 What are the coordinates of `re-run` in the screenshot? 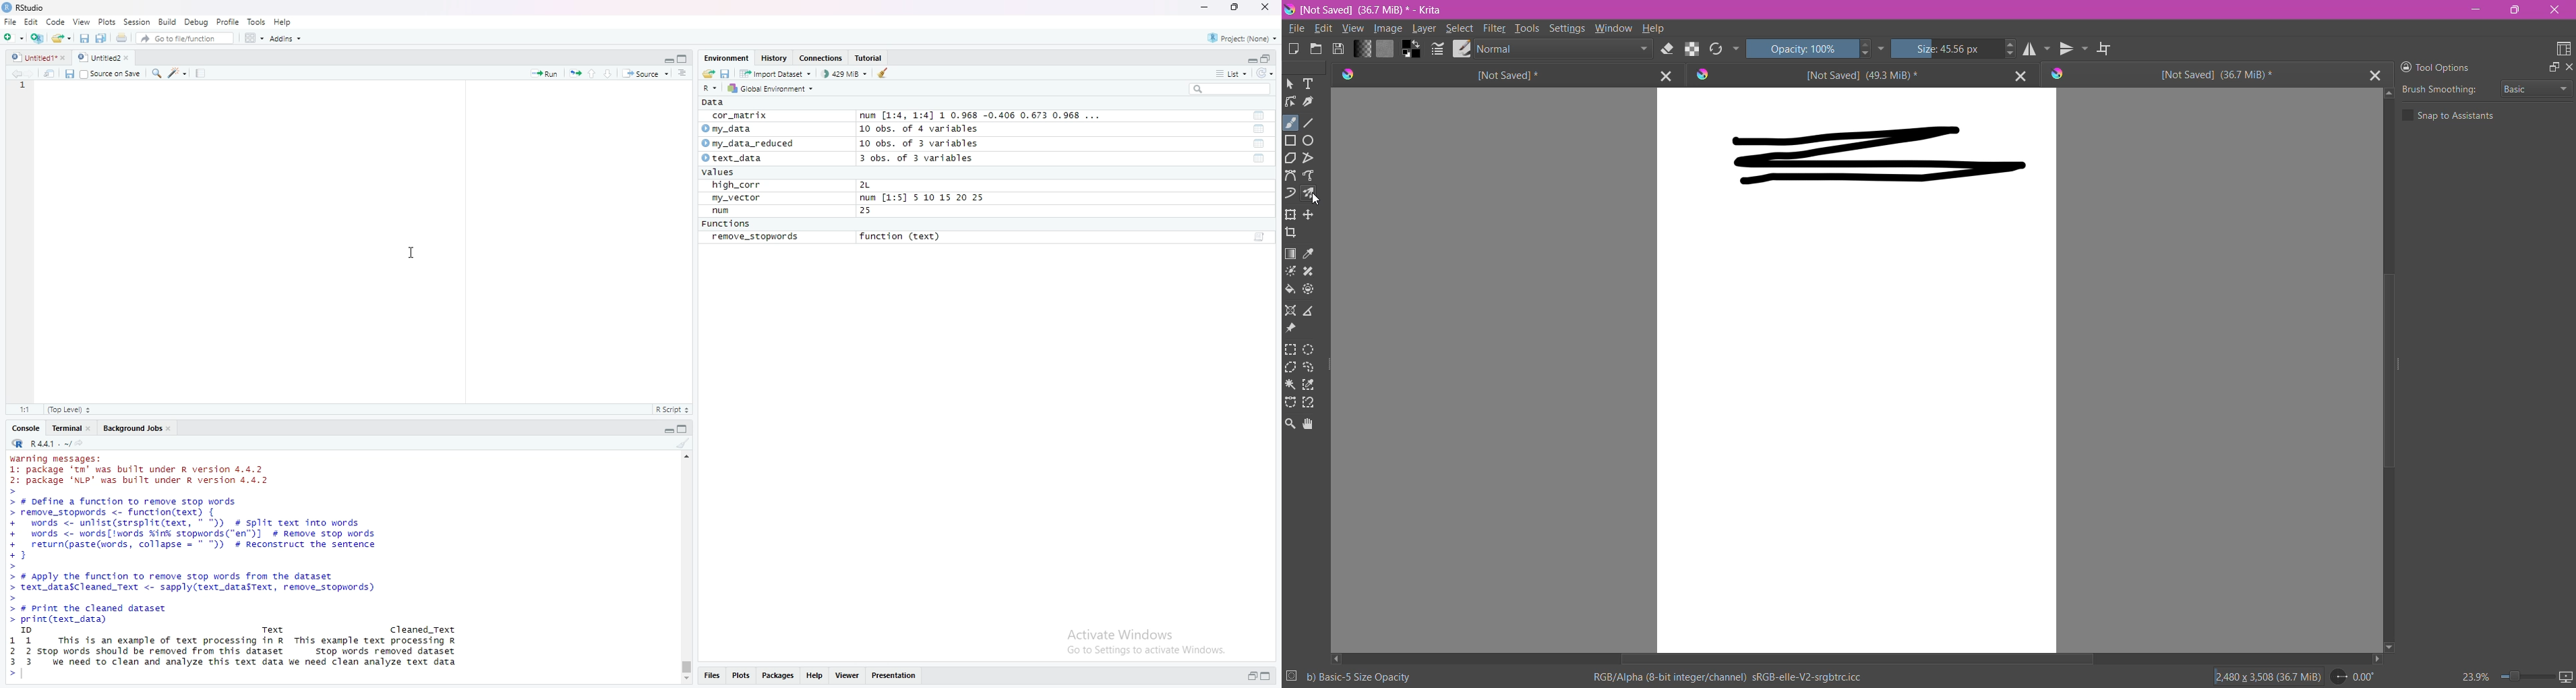 It's located at (573, 73).